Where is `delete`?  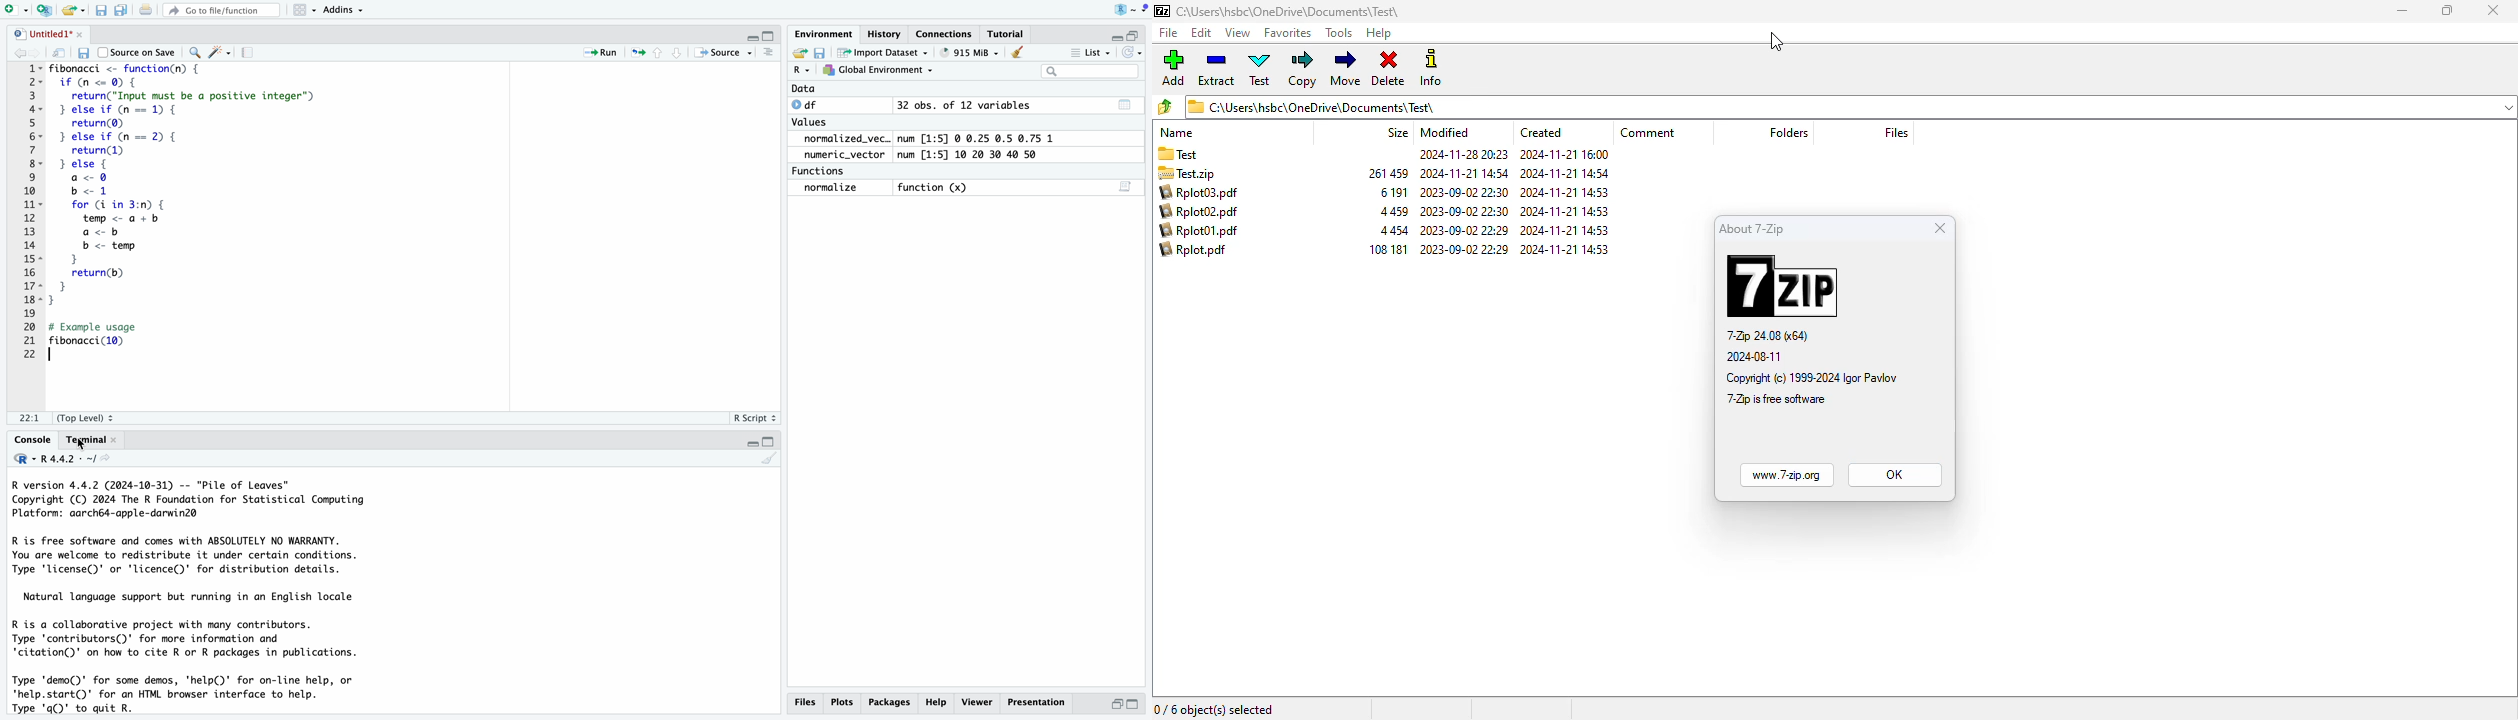 delete is located at coordinates (1389, 69).